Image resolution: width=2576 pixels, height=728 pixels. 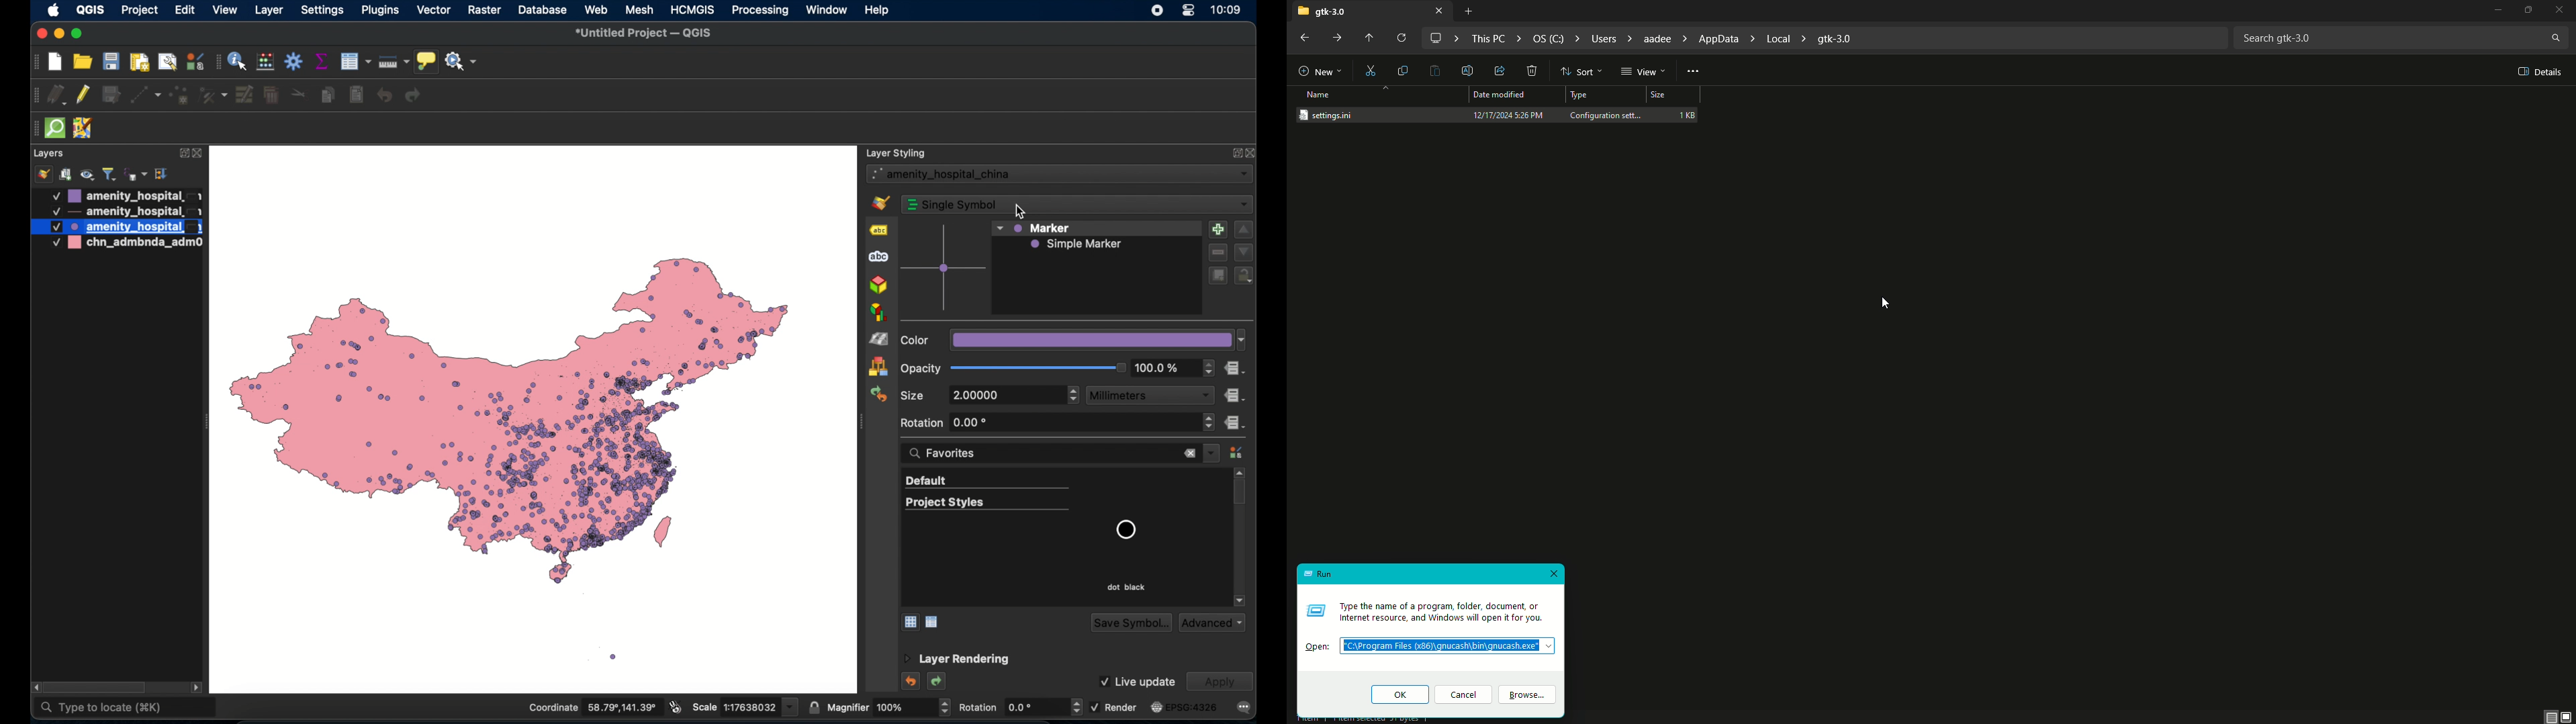 I want to click on preview, so click(x=944, y=269).